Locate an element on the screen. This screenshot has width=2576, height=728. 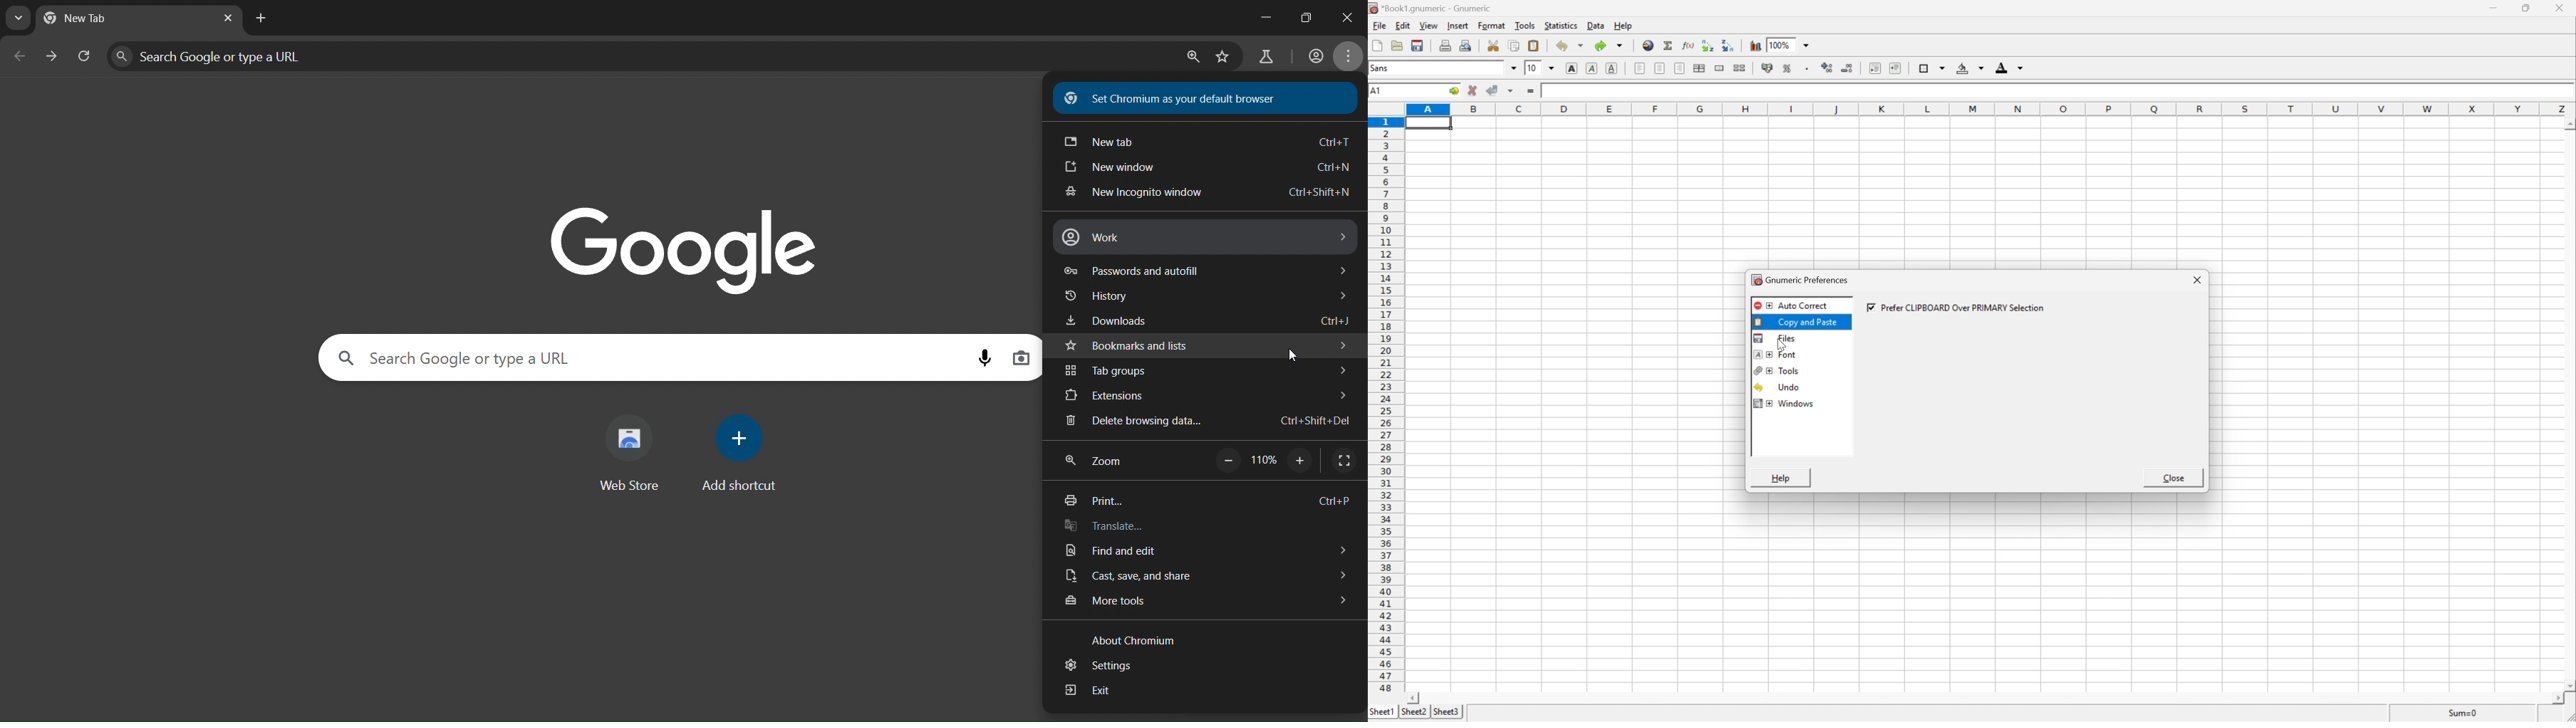
scroll down is located at coordinates (2569, 686).